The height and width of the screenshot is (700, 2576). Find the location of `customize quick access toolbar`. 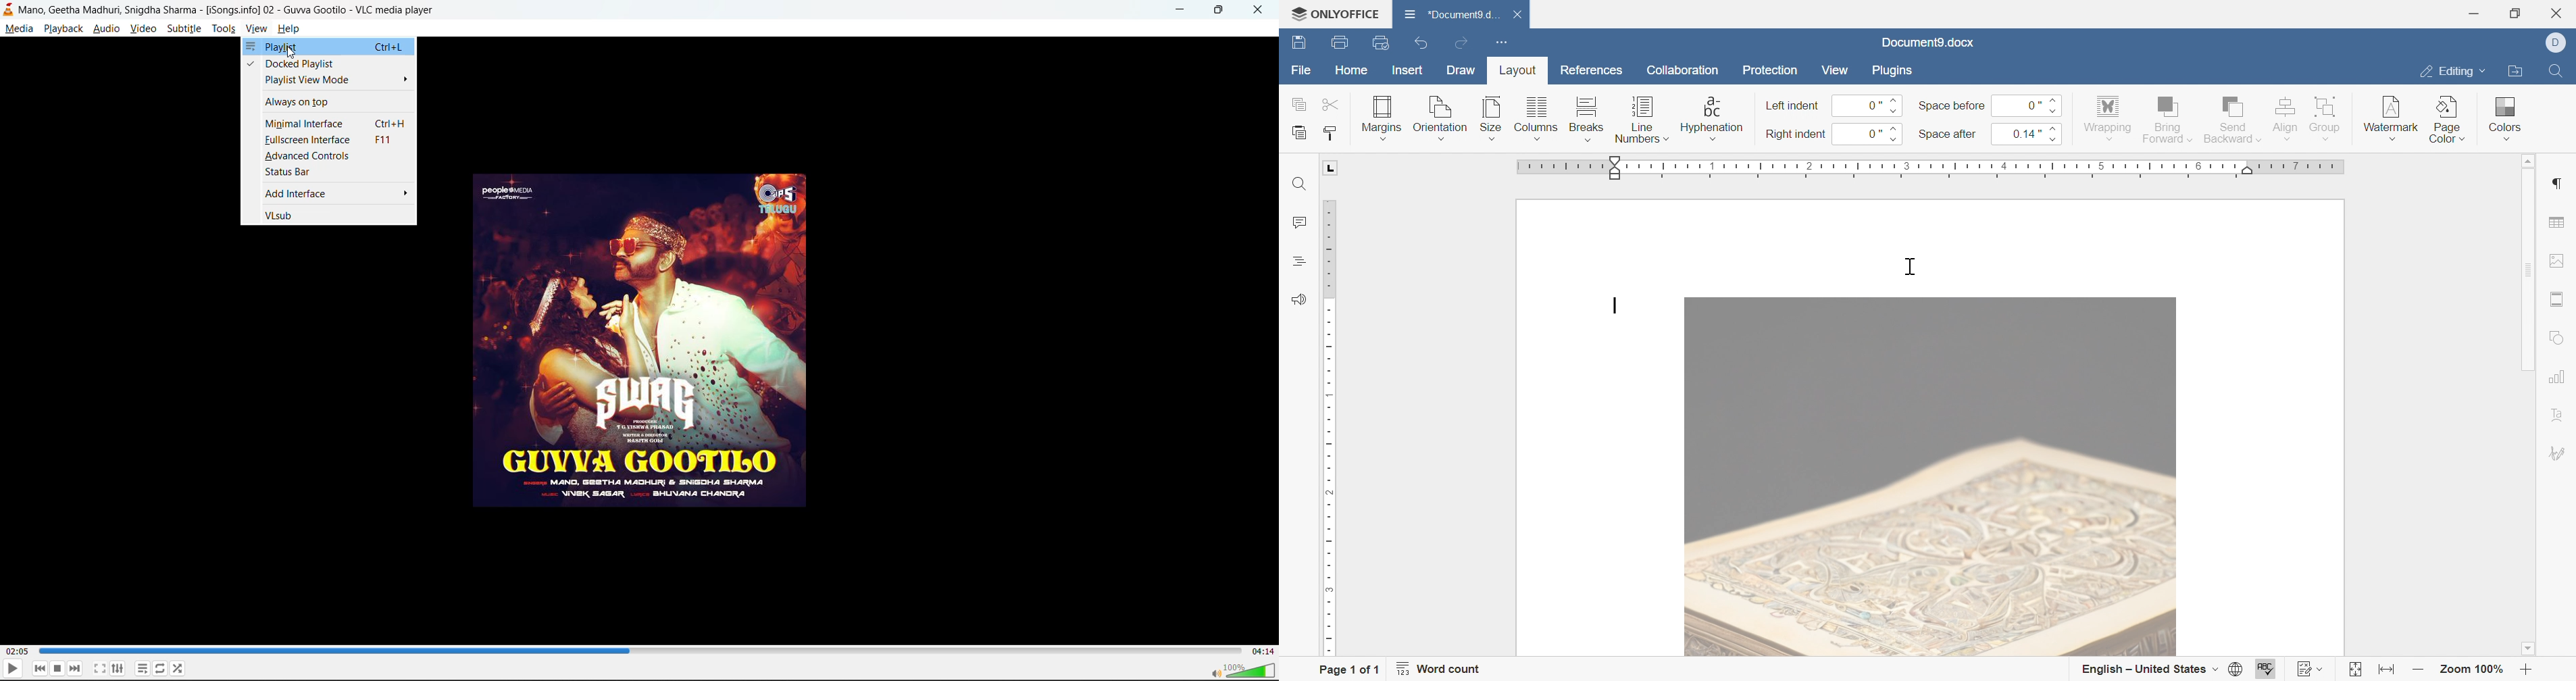

customize quick access toolbar is located at coordinates (1498, 41).